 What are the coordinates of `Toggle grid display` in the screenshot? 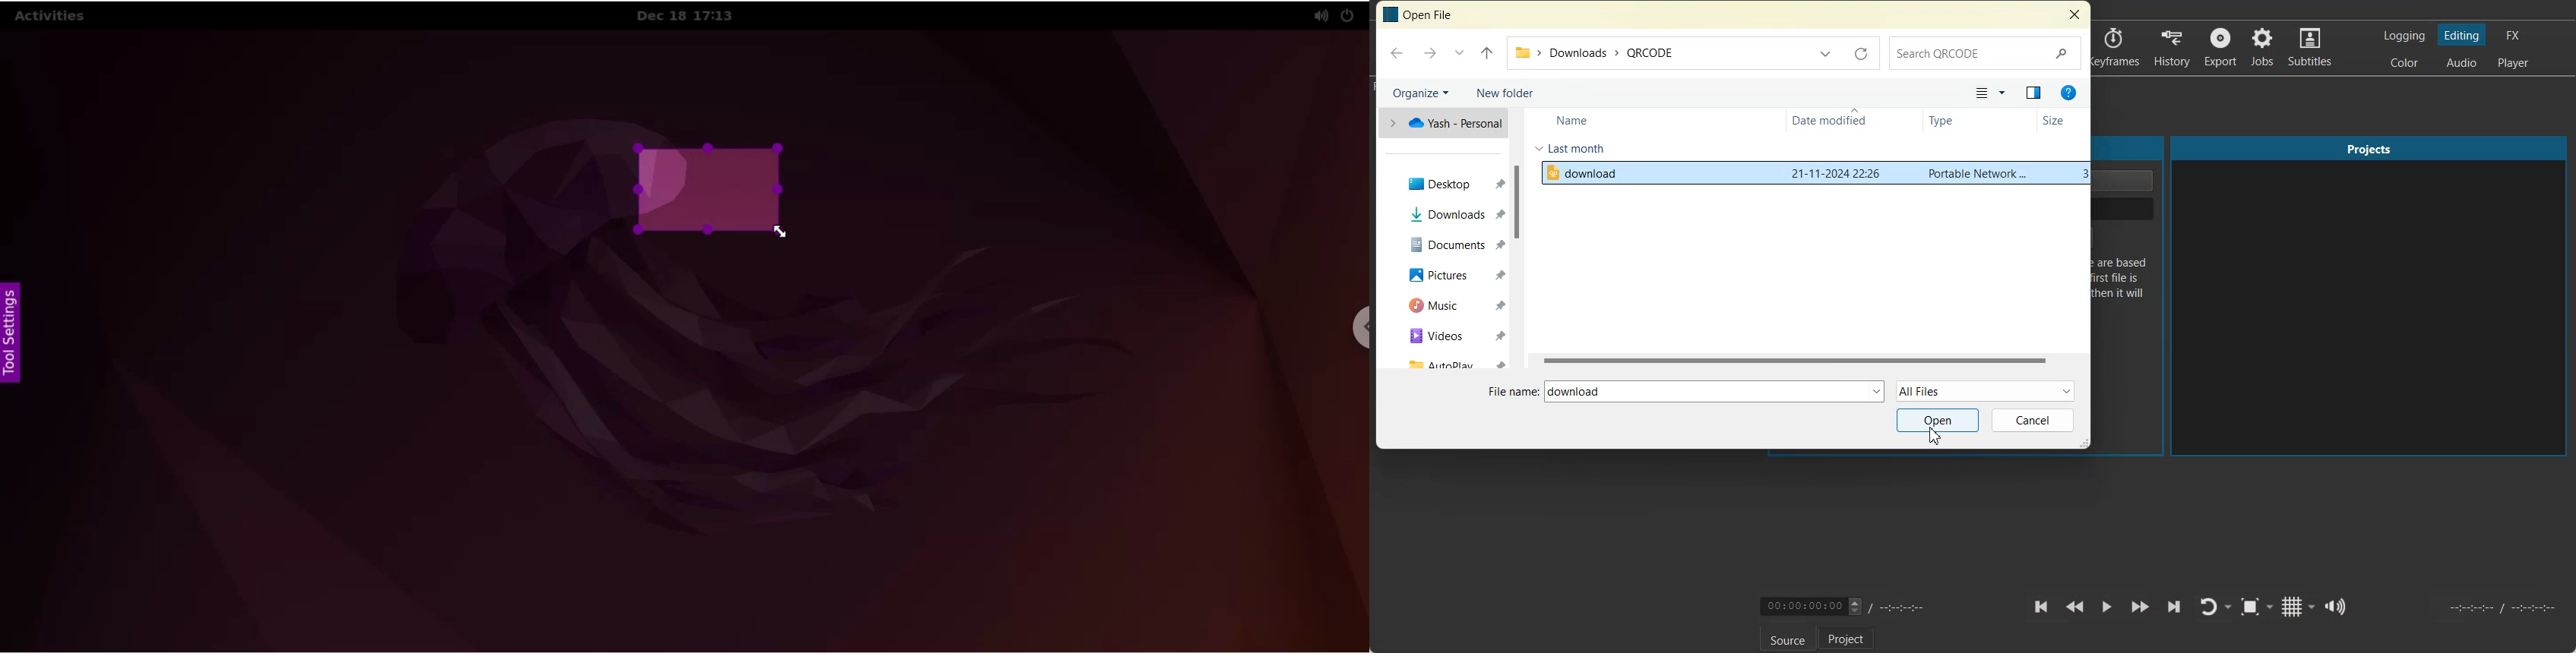 It's located at (2299, 606).